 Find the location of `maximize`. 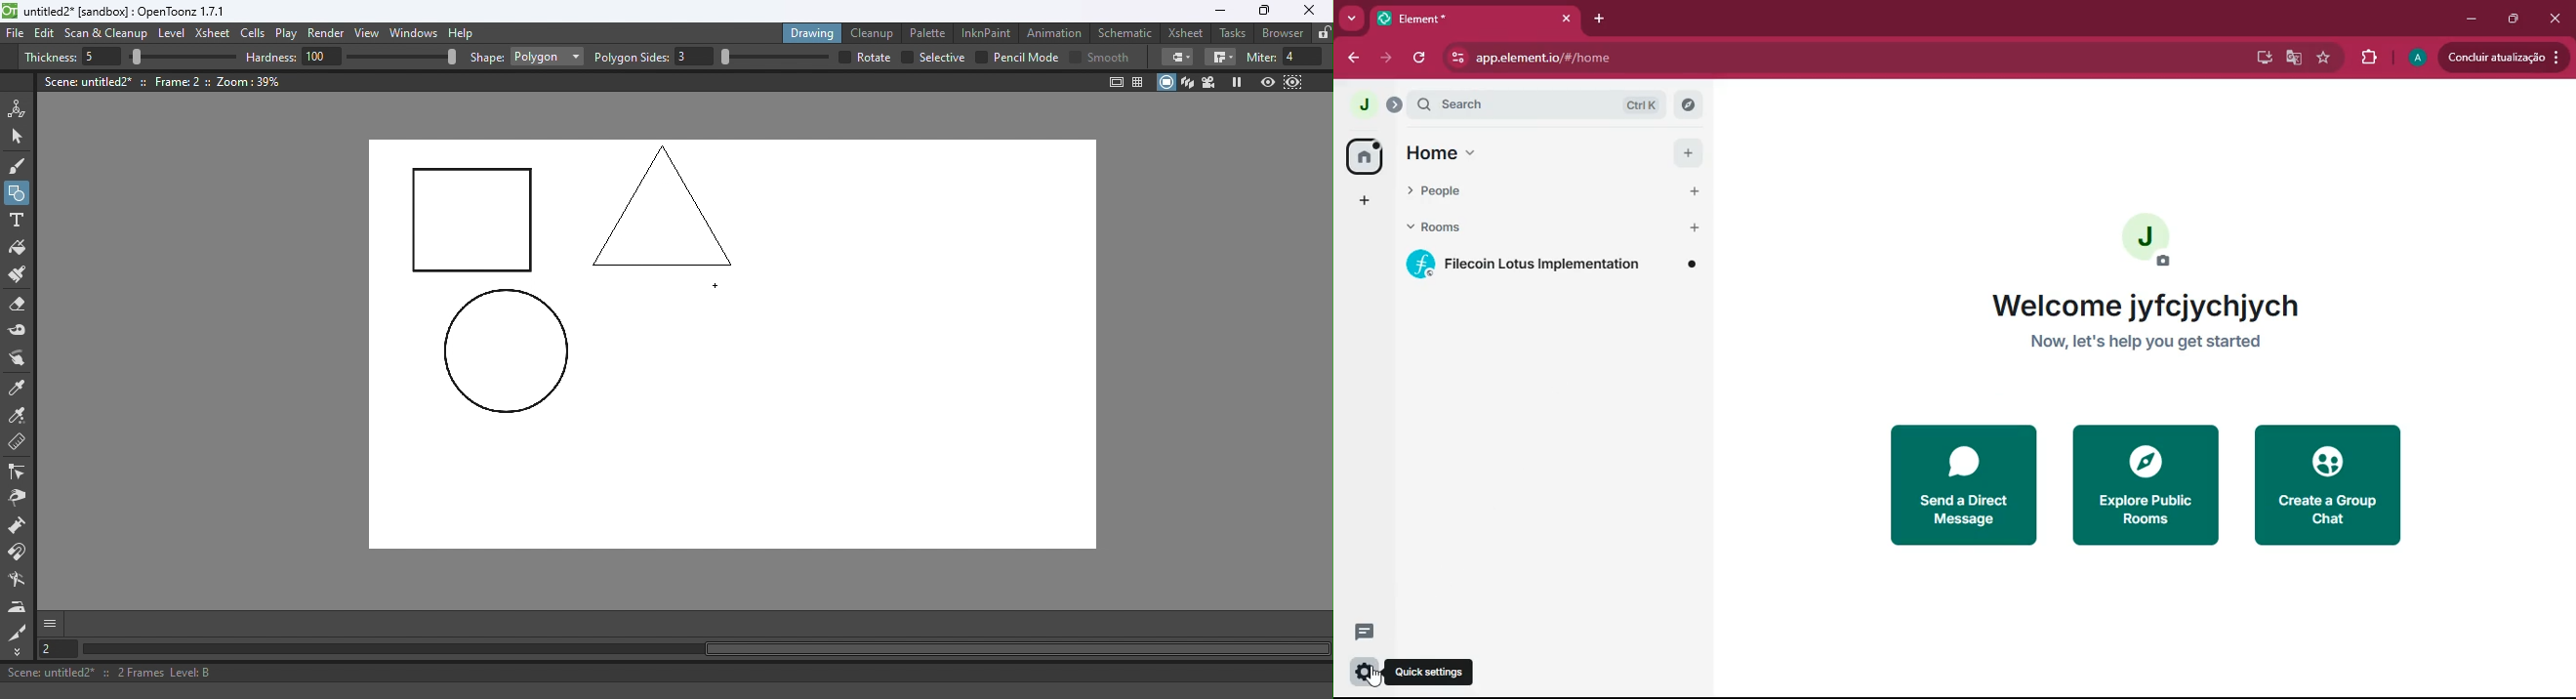

maximize is located at coordinates (2516, 20).